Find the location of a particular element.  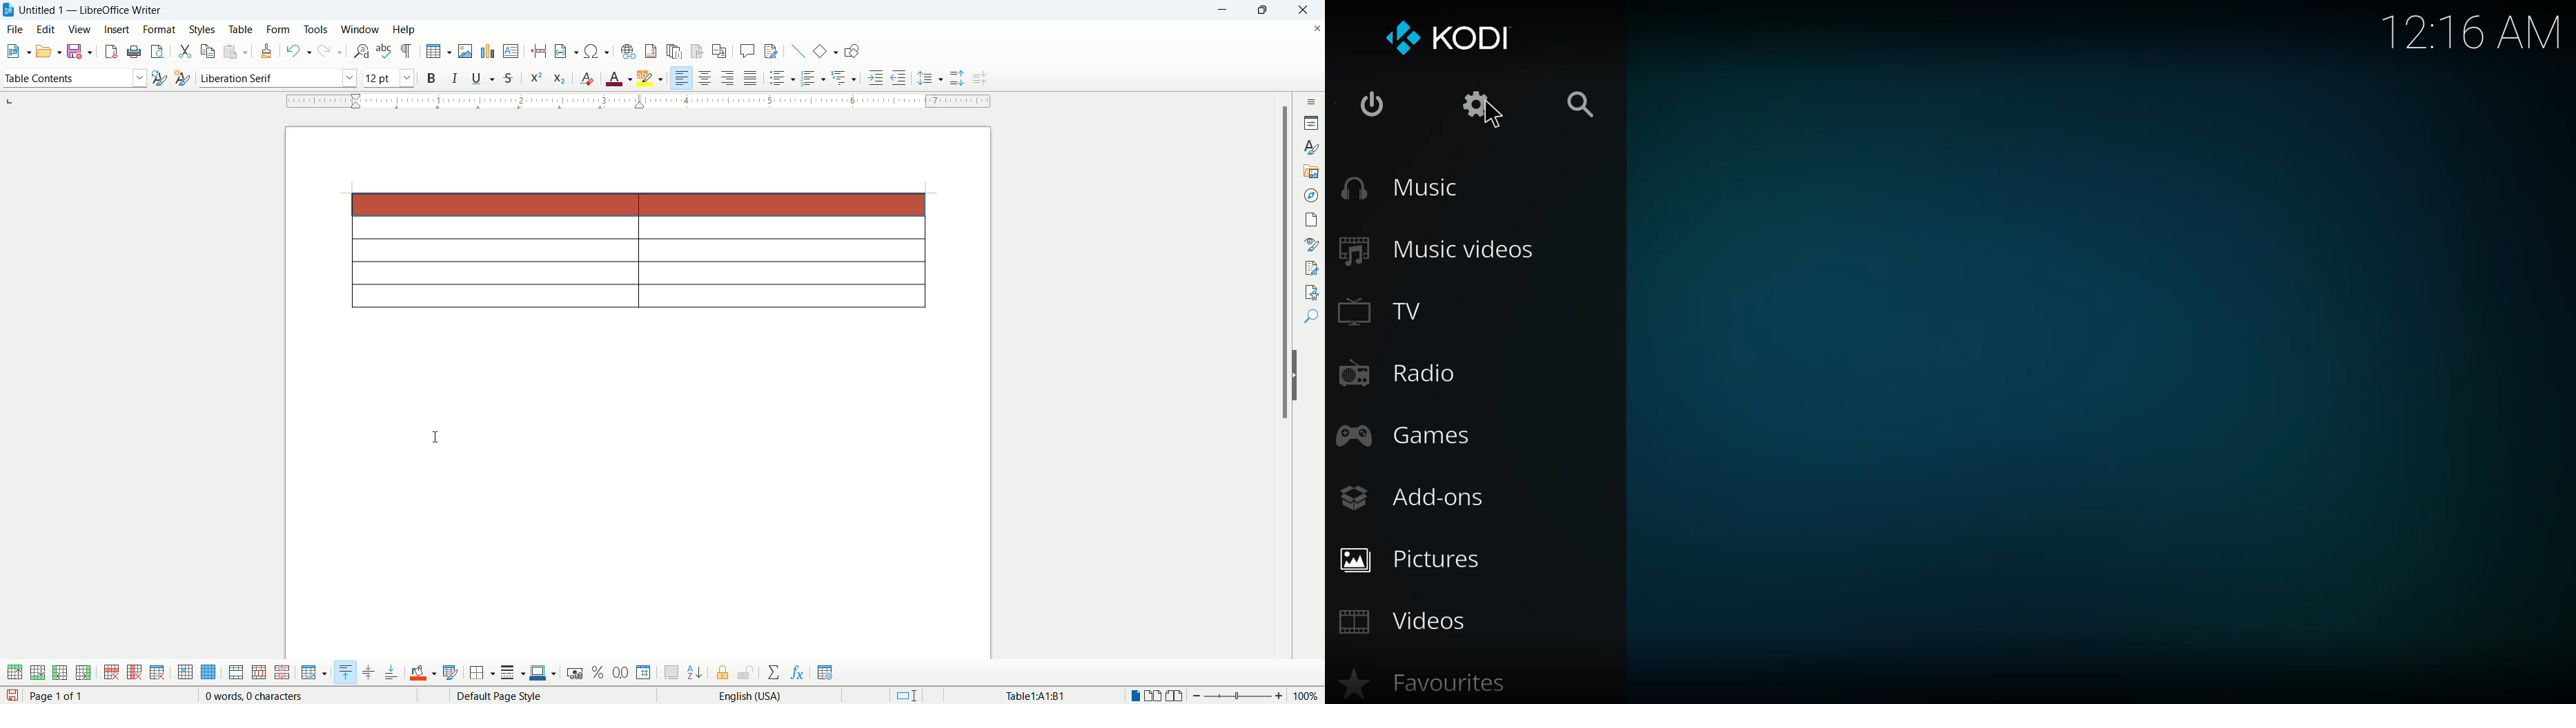

italic is located at coordinates (458, 77).